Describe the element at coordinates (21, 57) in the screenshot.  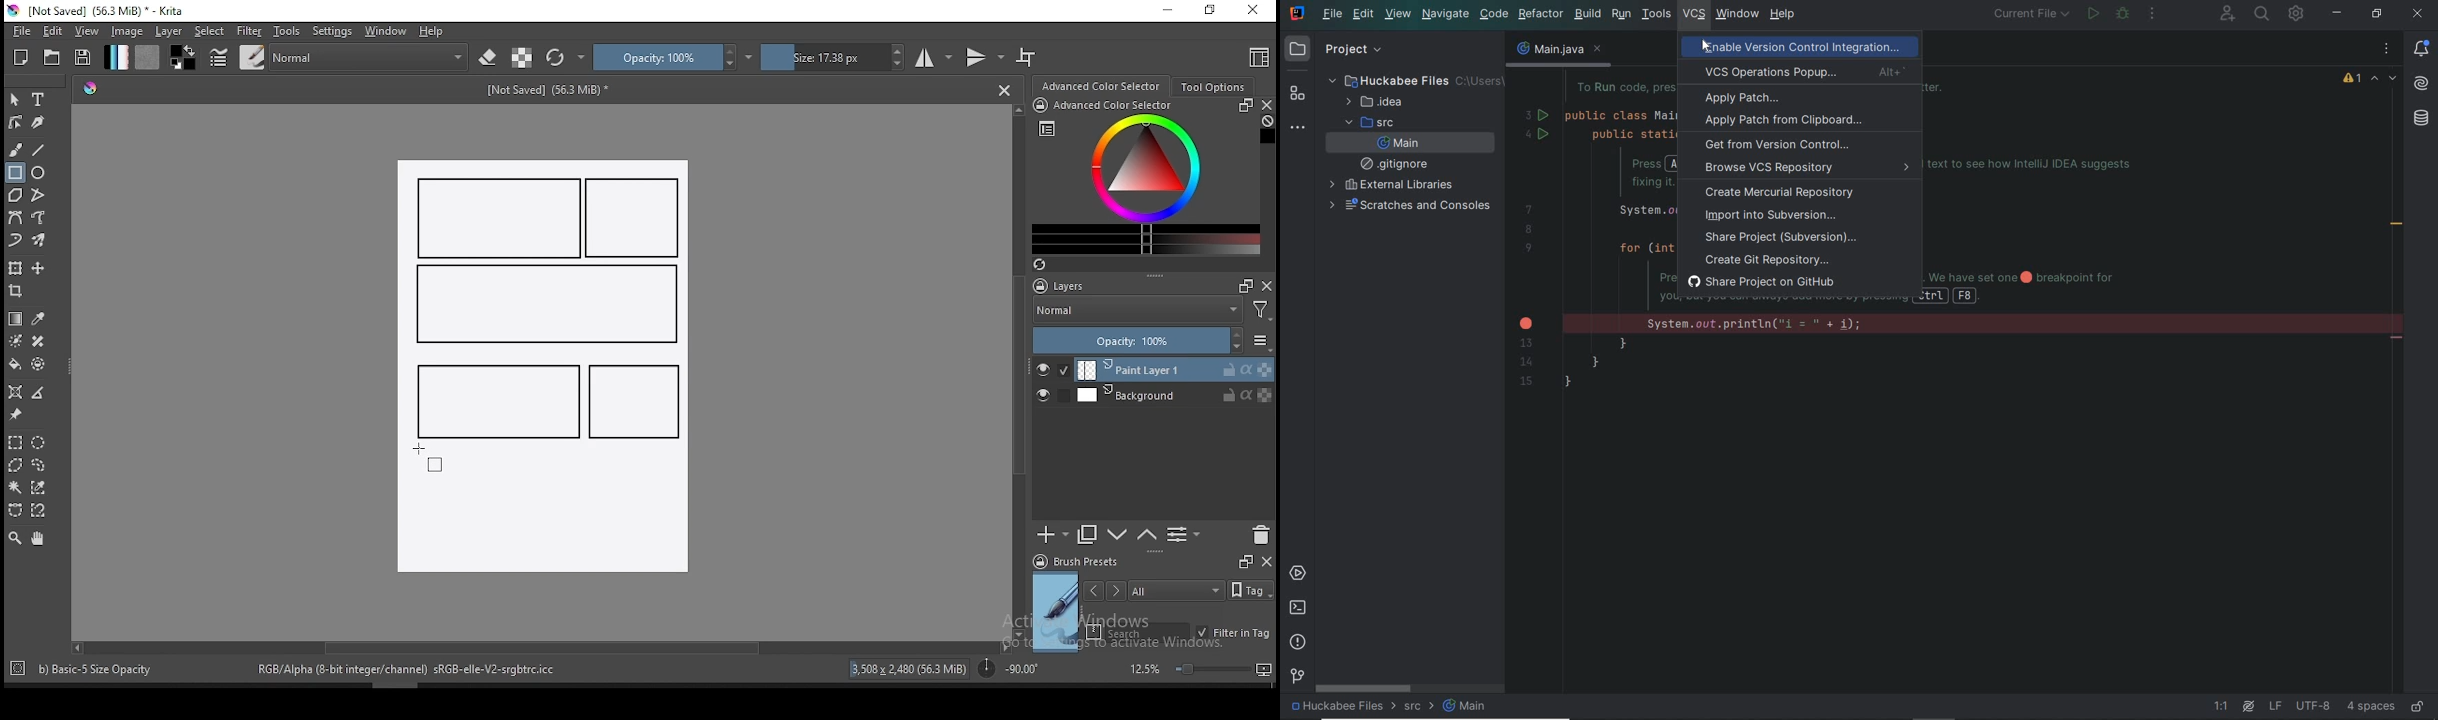
I see `new` at that location.